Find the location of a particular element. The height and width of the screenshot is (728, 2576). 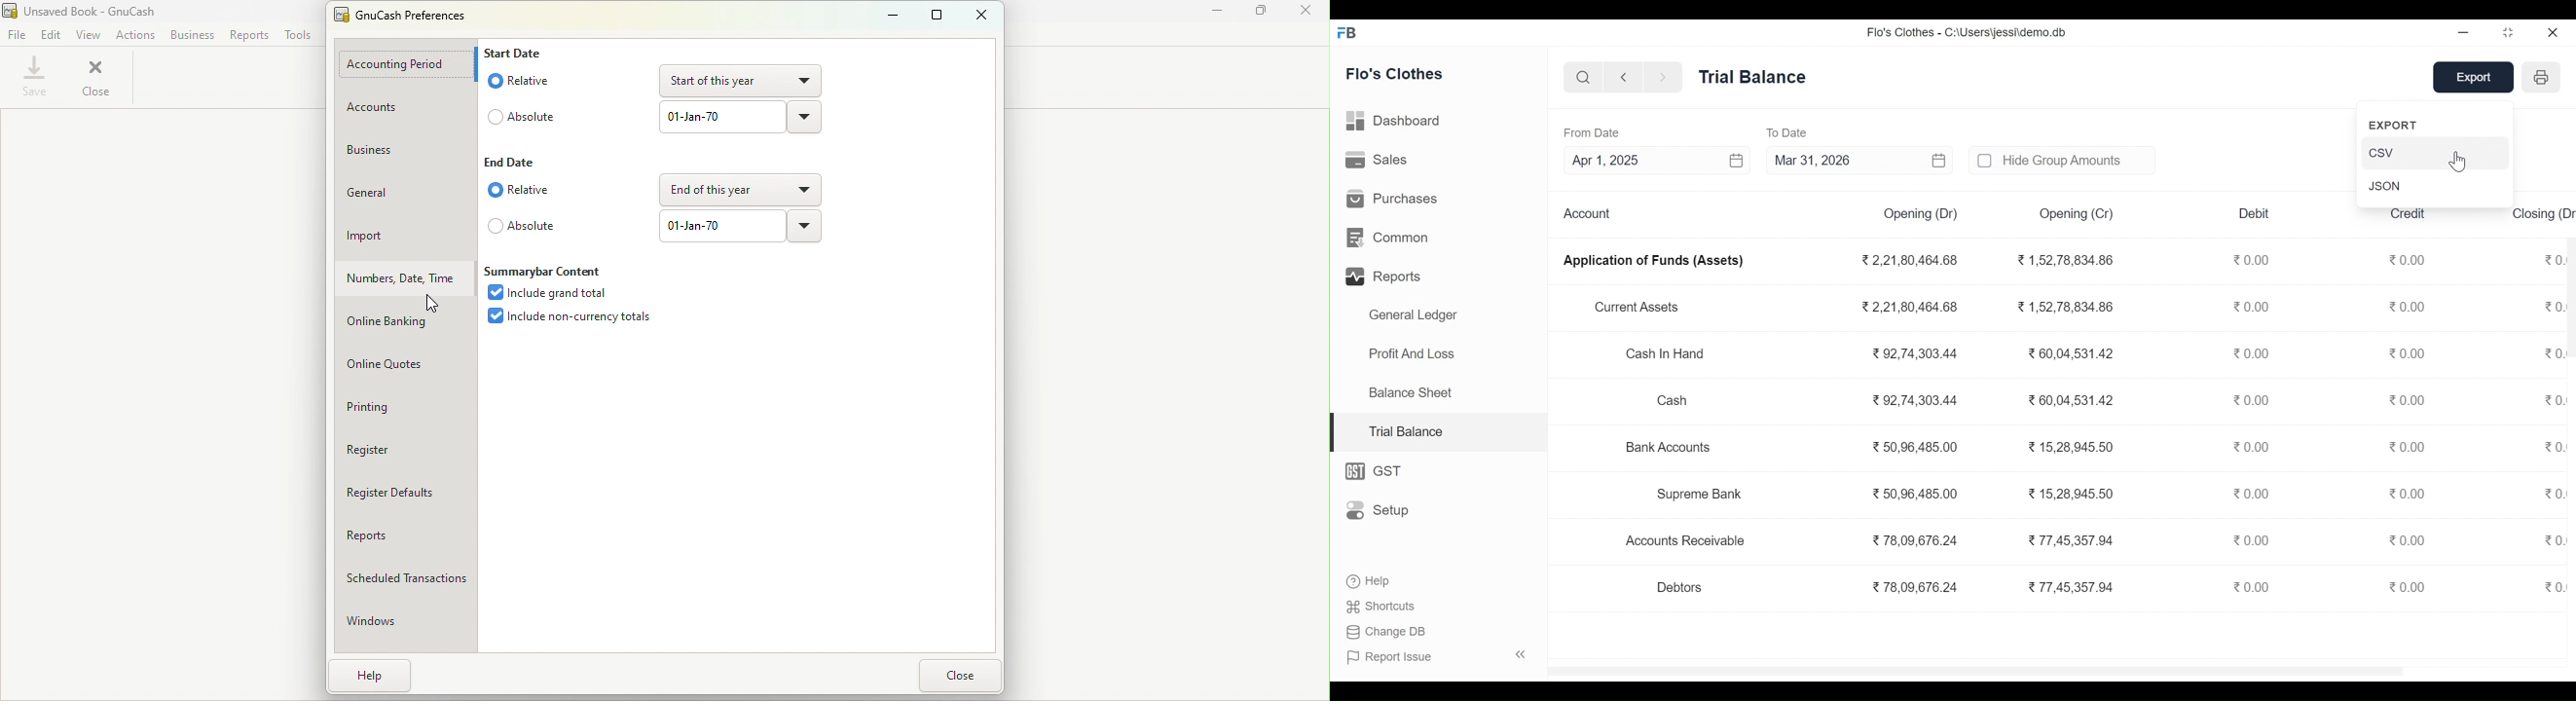

scrollbar is located at coordinates (1980, 669).